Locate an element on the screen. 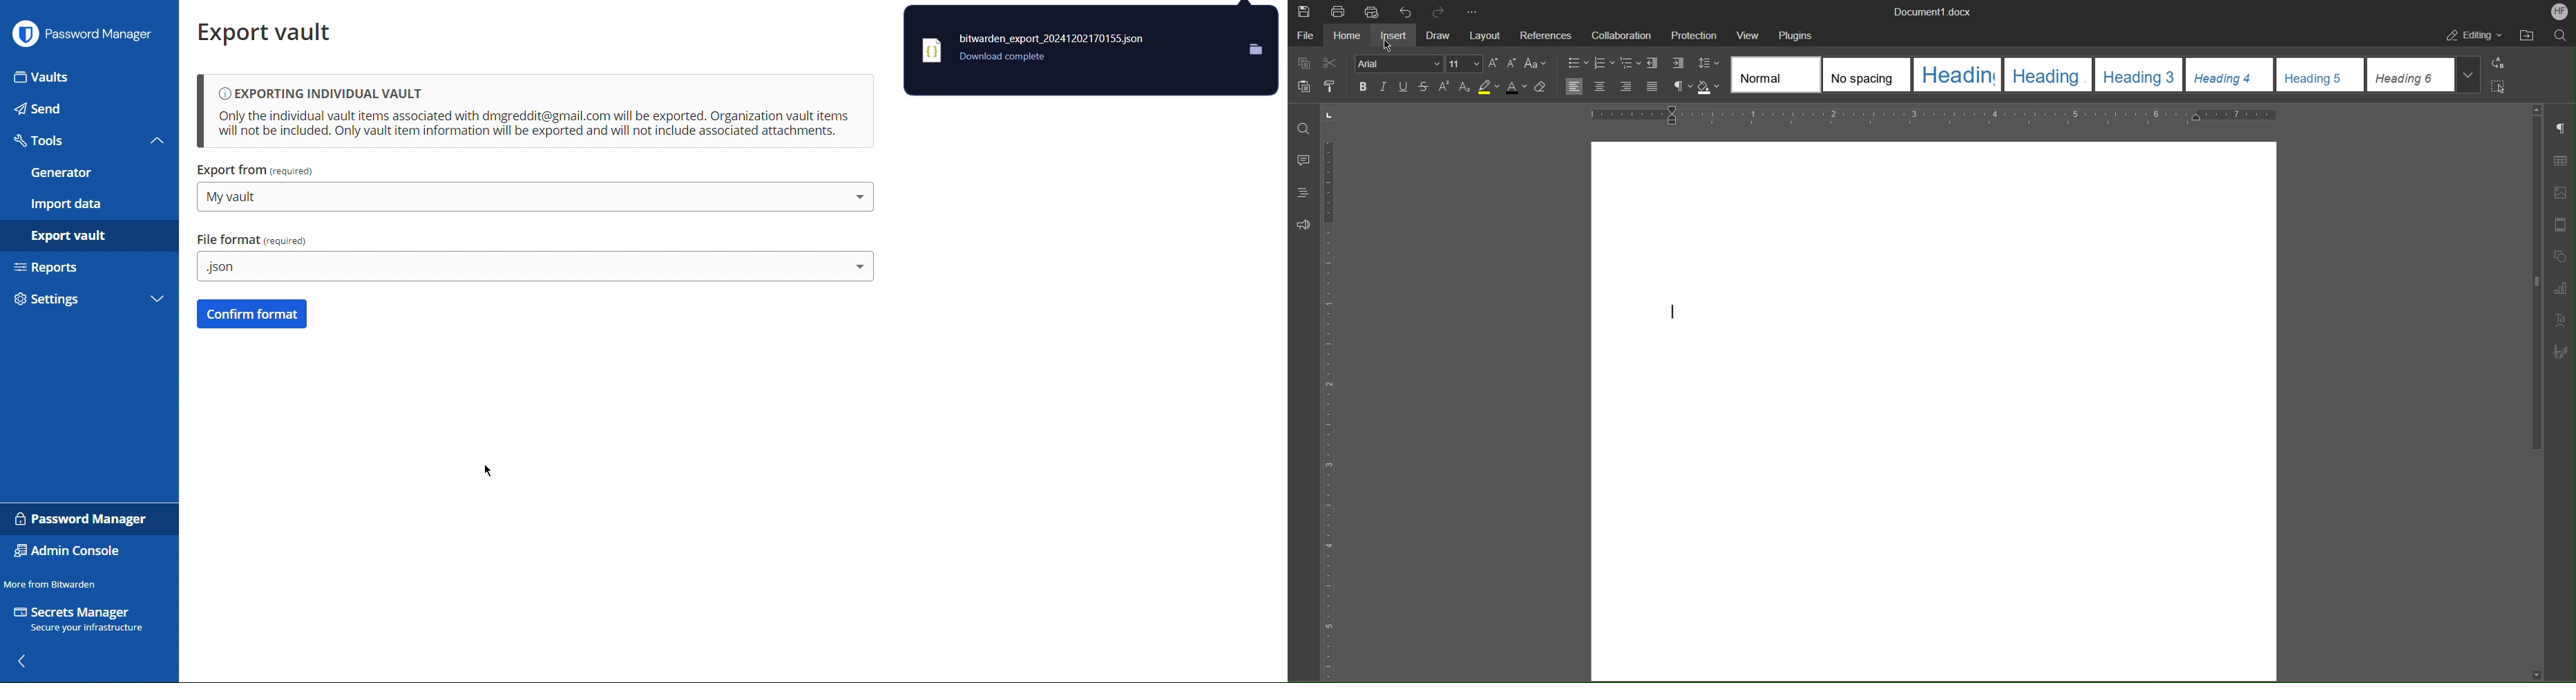 The height and width of the screenshot is (700, 2576). View is located at coordinates (1747, 33).